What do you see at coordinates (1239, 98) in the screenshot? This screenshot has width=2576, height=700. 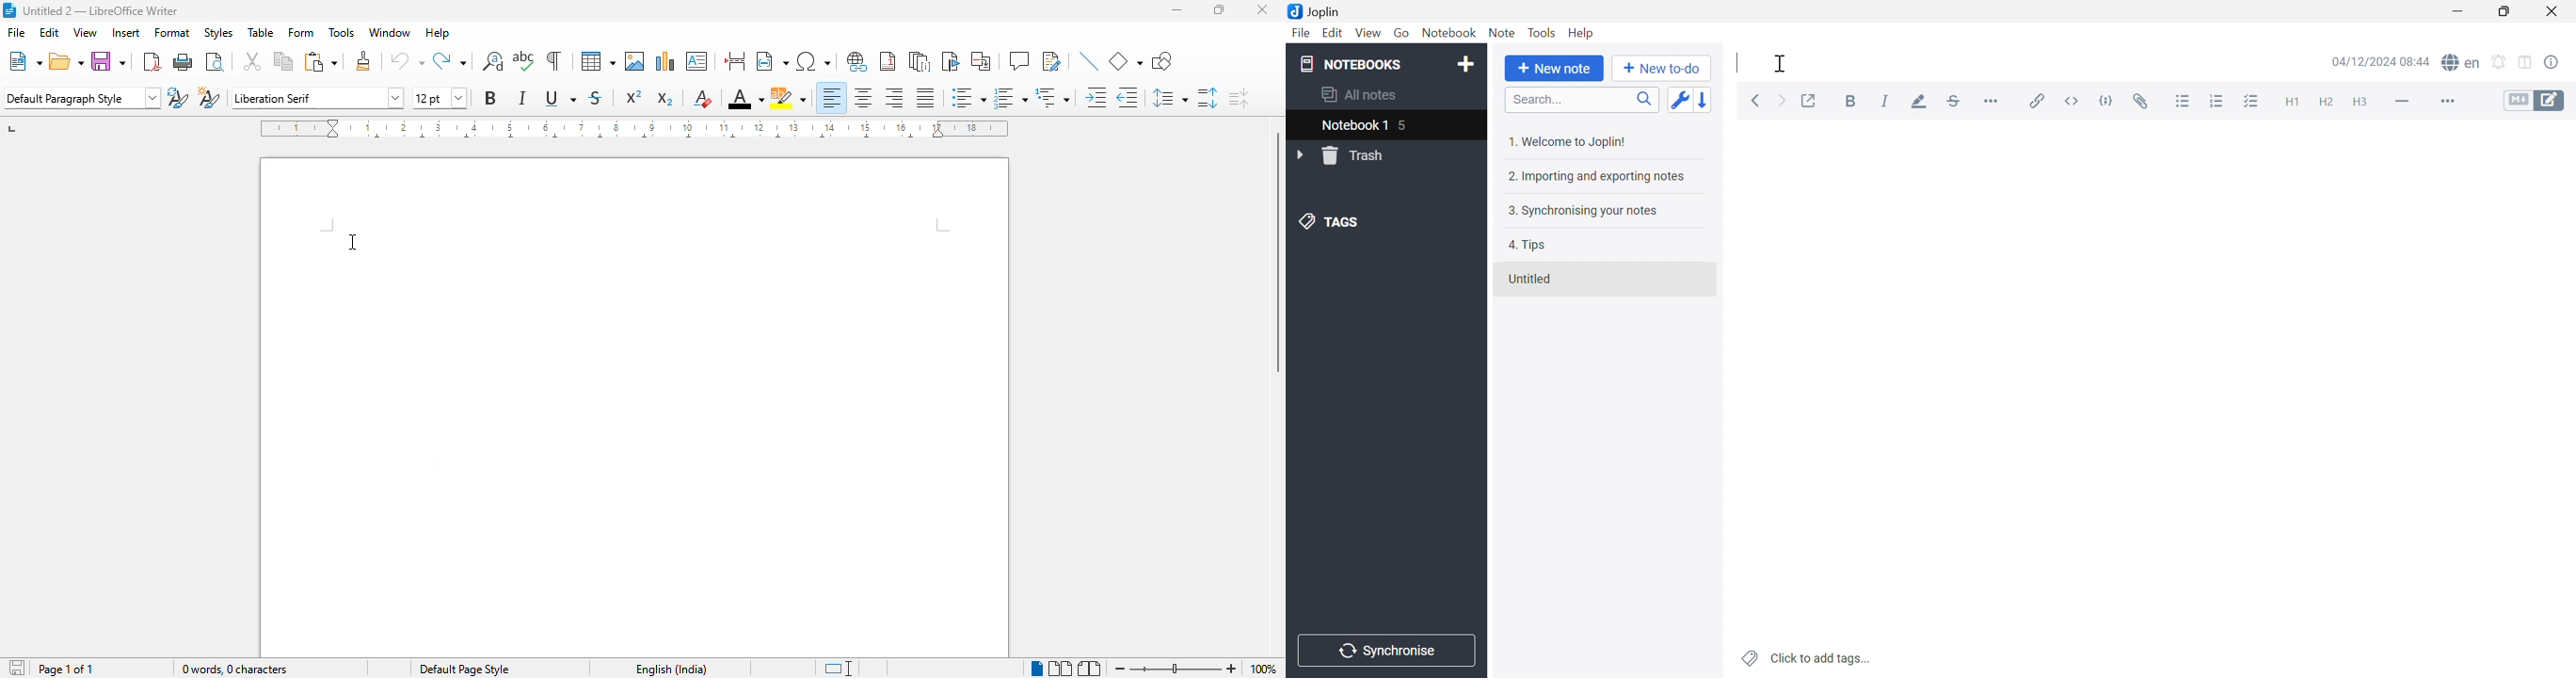 I see `decrease paragraph spacing` at bounding box center [1239, 98].